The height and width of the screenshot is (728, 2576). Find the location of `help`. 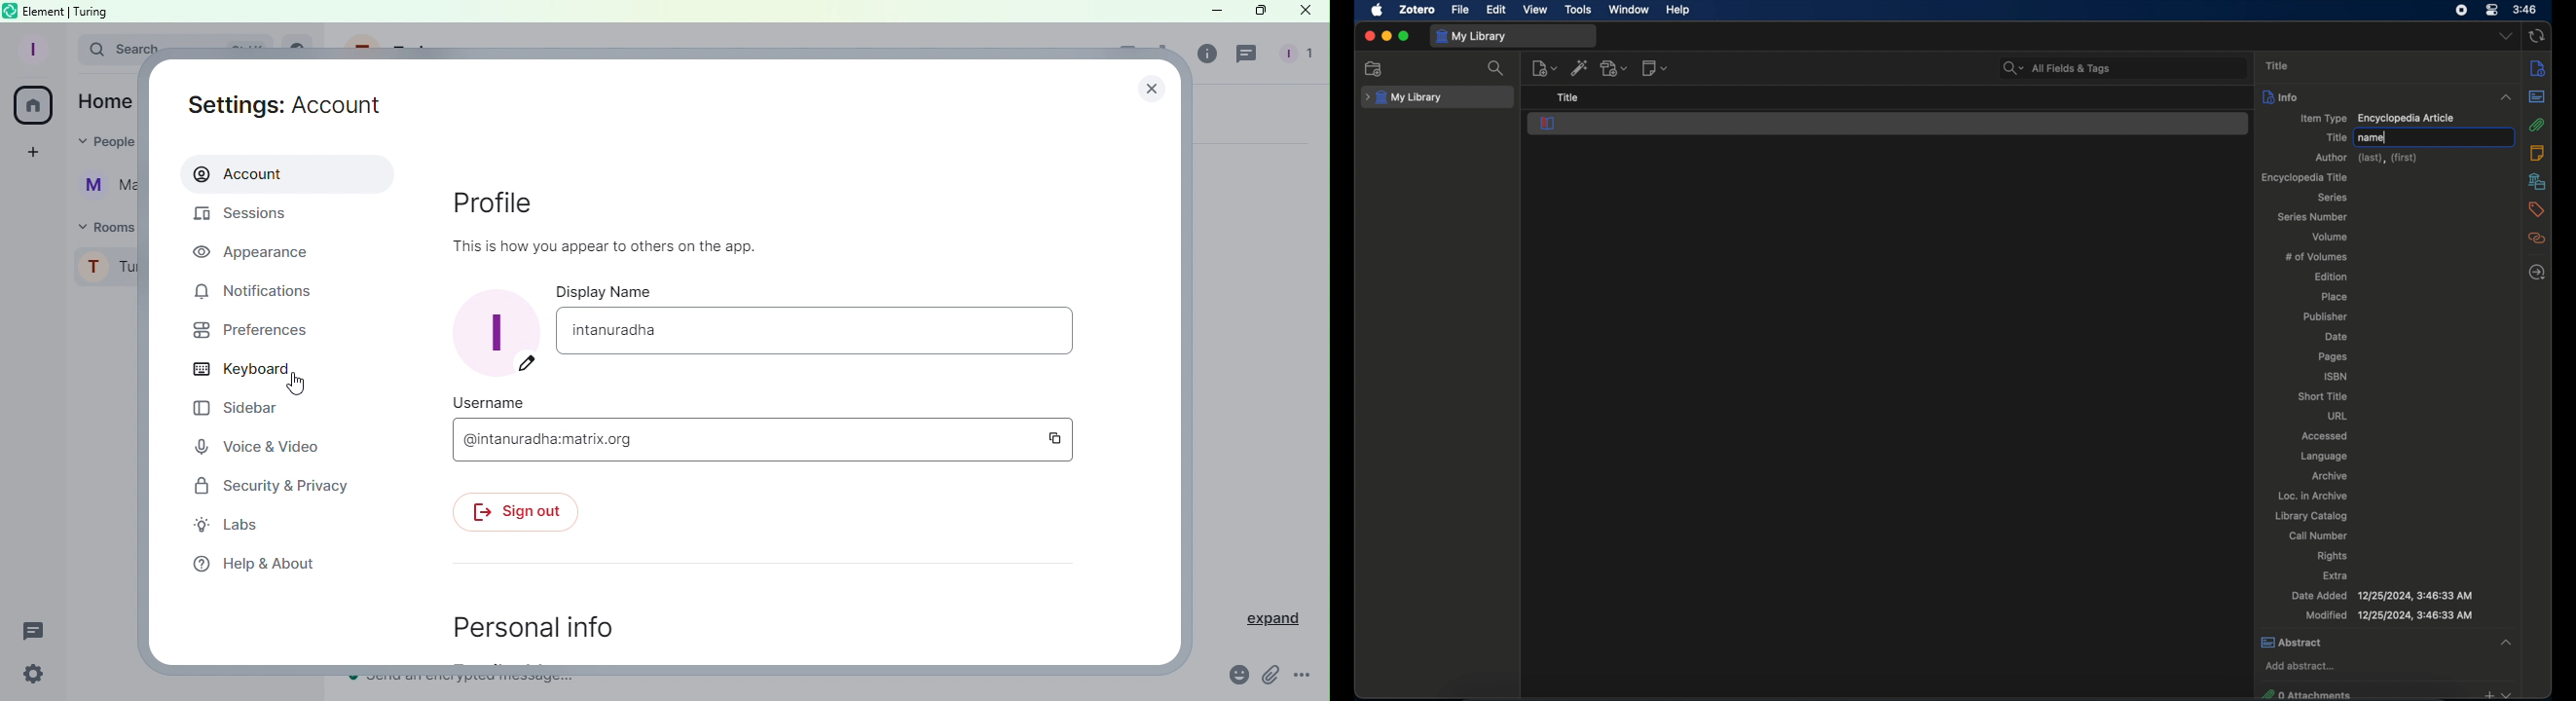

help is located at coordinates (1679, 10).